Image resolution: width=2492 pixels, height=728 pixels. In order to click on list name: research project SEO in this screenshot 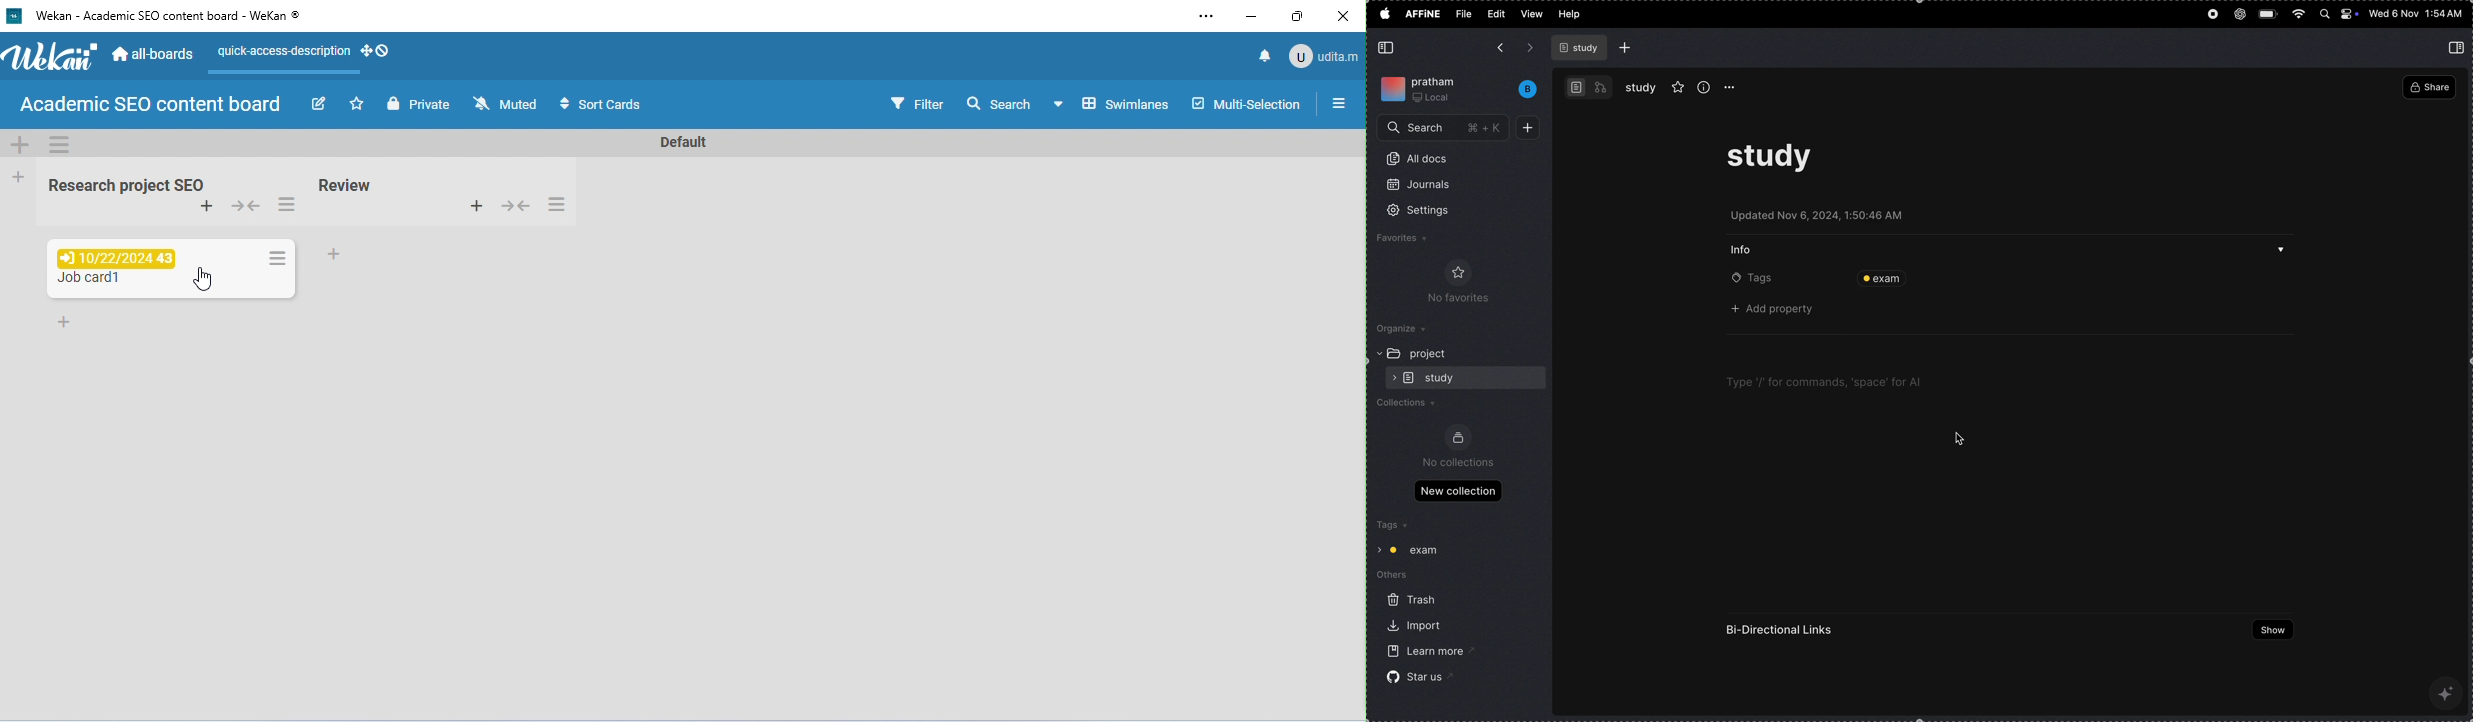, I will do `click(121, 186)`.